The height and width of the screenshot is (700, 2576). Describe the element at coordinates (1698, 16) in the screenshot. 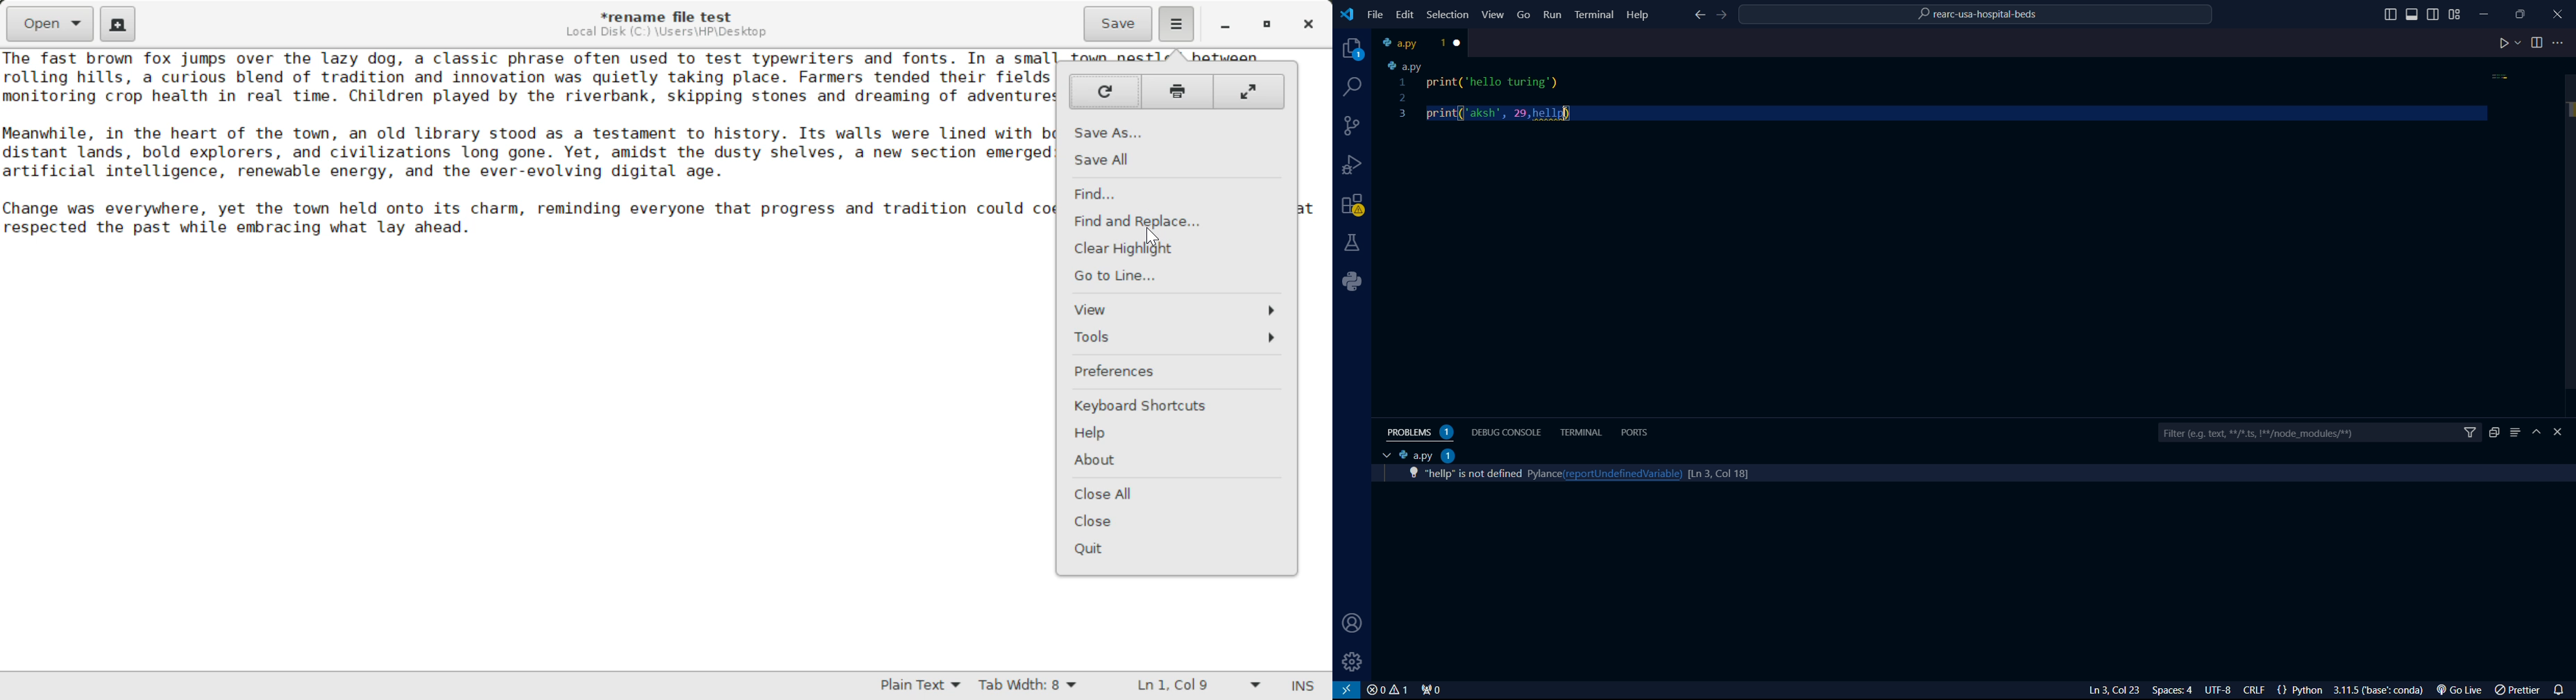

I see `back` at that location.